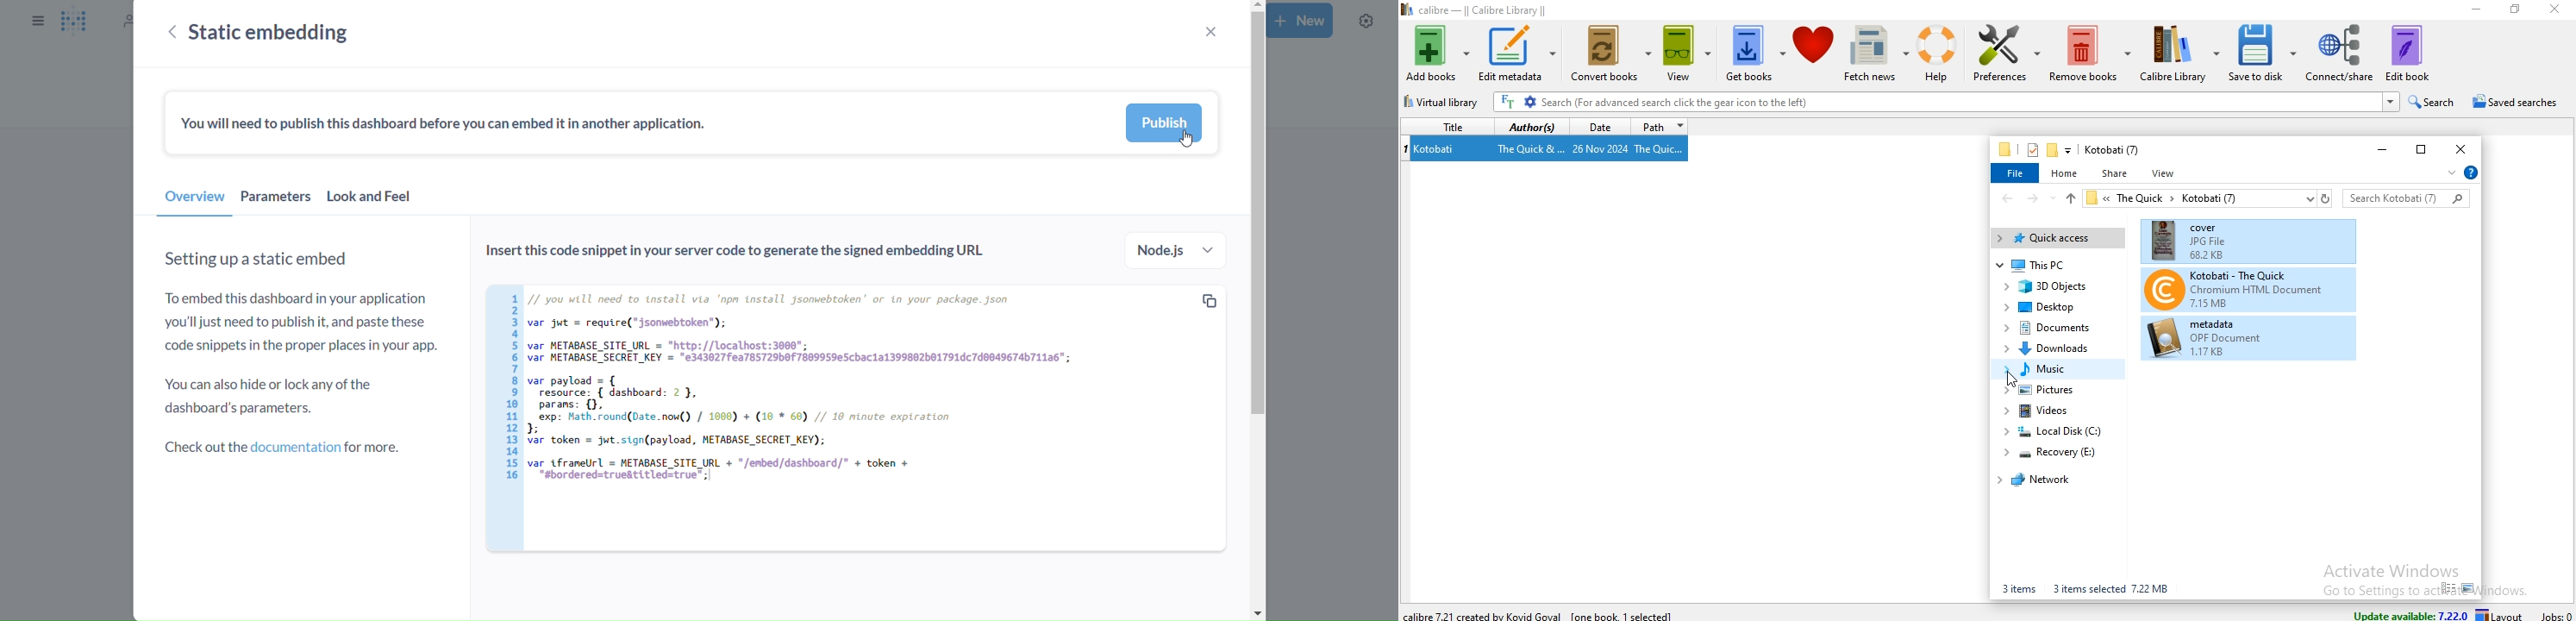 The image size is (2576, 644). I want to click on documents, so click(2053, 329).